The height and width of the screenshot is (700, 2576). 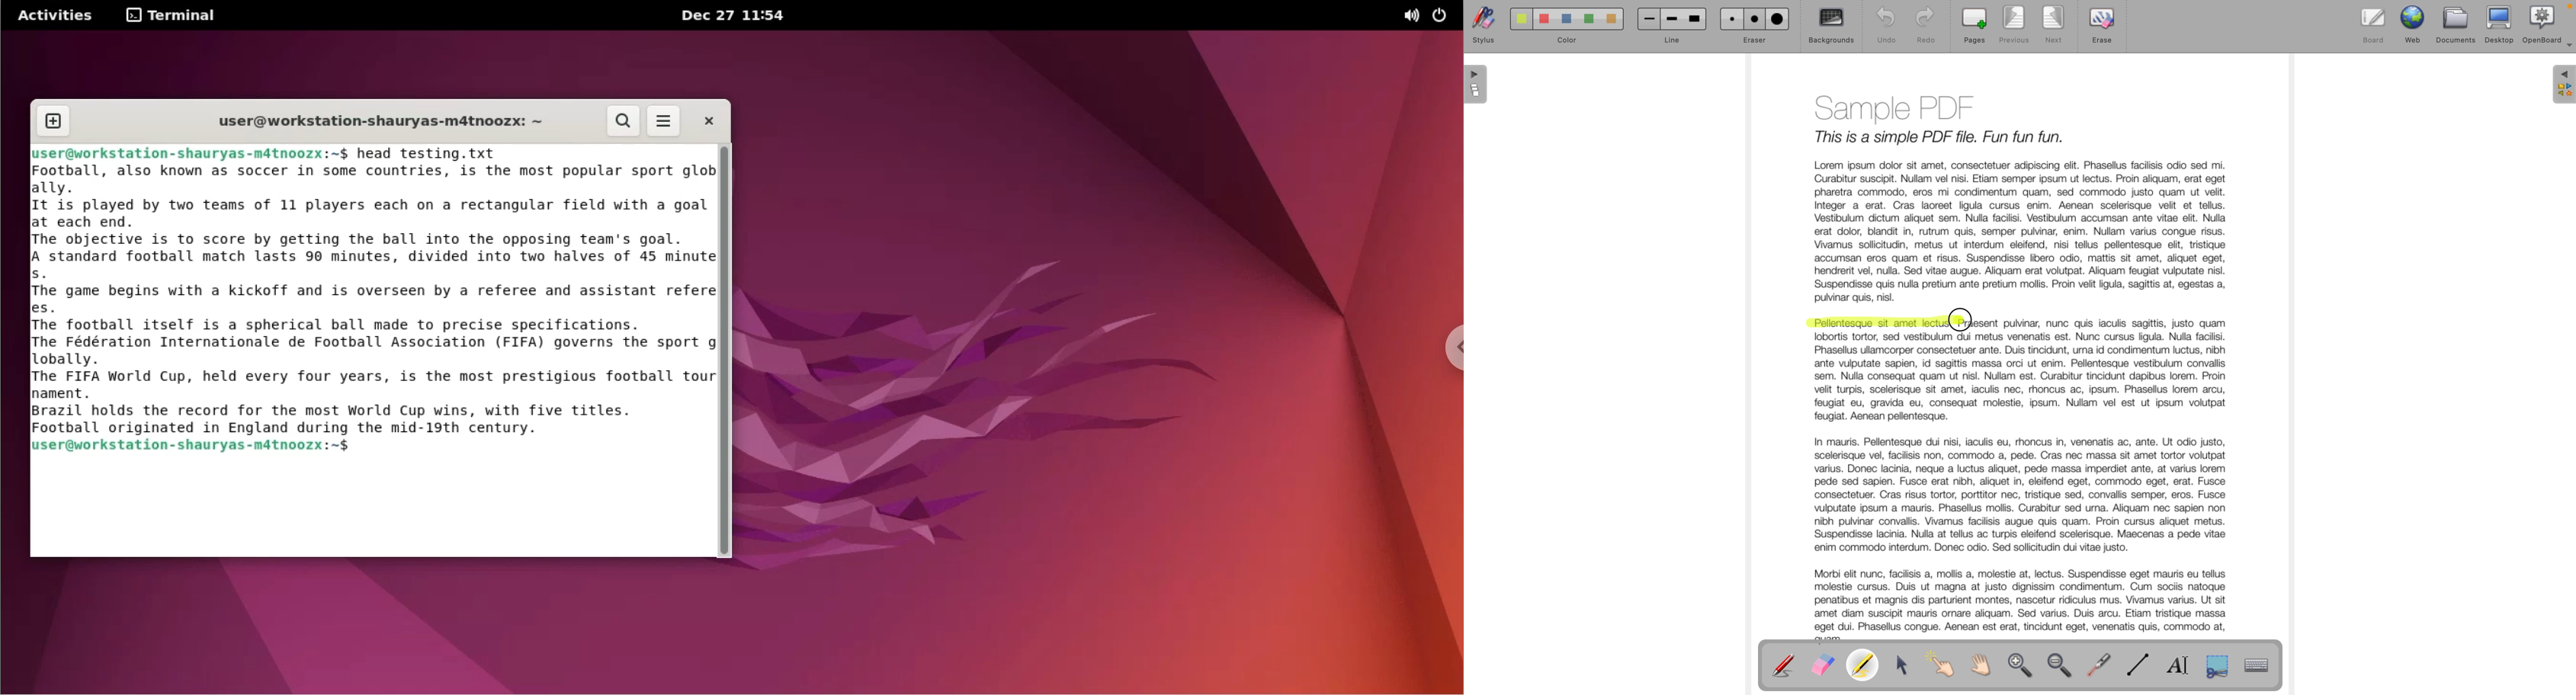 I want to click on terminal title: user@workstation-shauryas-m4tnoozx:~$ , so click(x=374, y=120).